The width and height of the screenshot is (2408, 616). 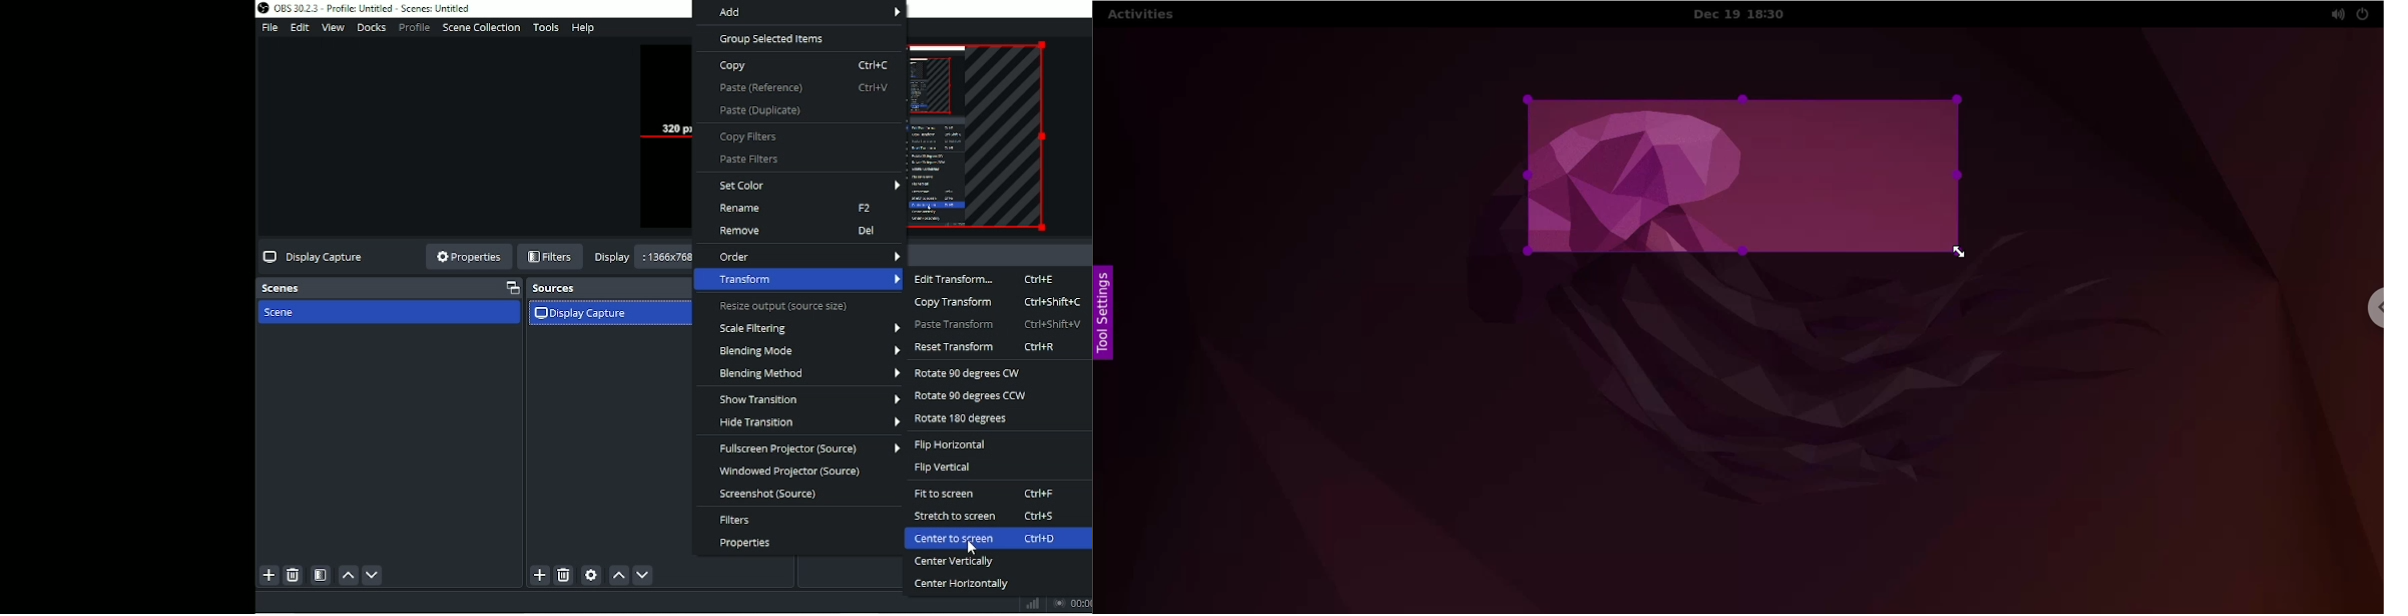 I want to click on Scale filtering, so click(x=806, y=328).